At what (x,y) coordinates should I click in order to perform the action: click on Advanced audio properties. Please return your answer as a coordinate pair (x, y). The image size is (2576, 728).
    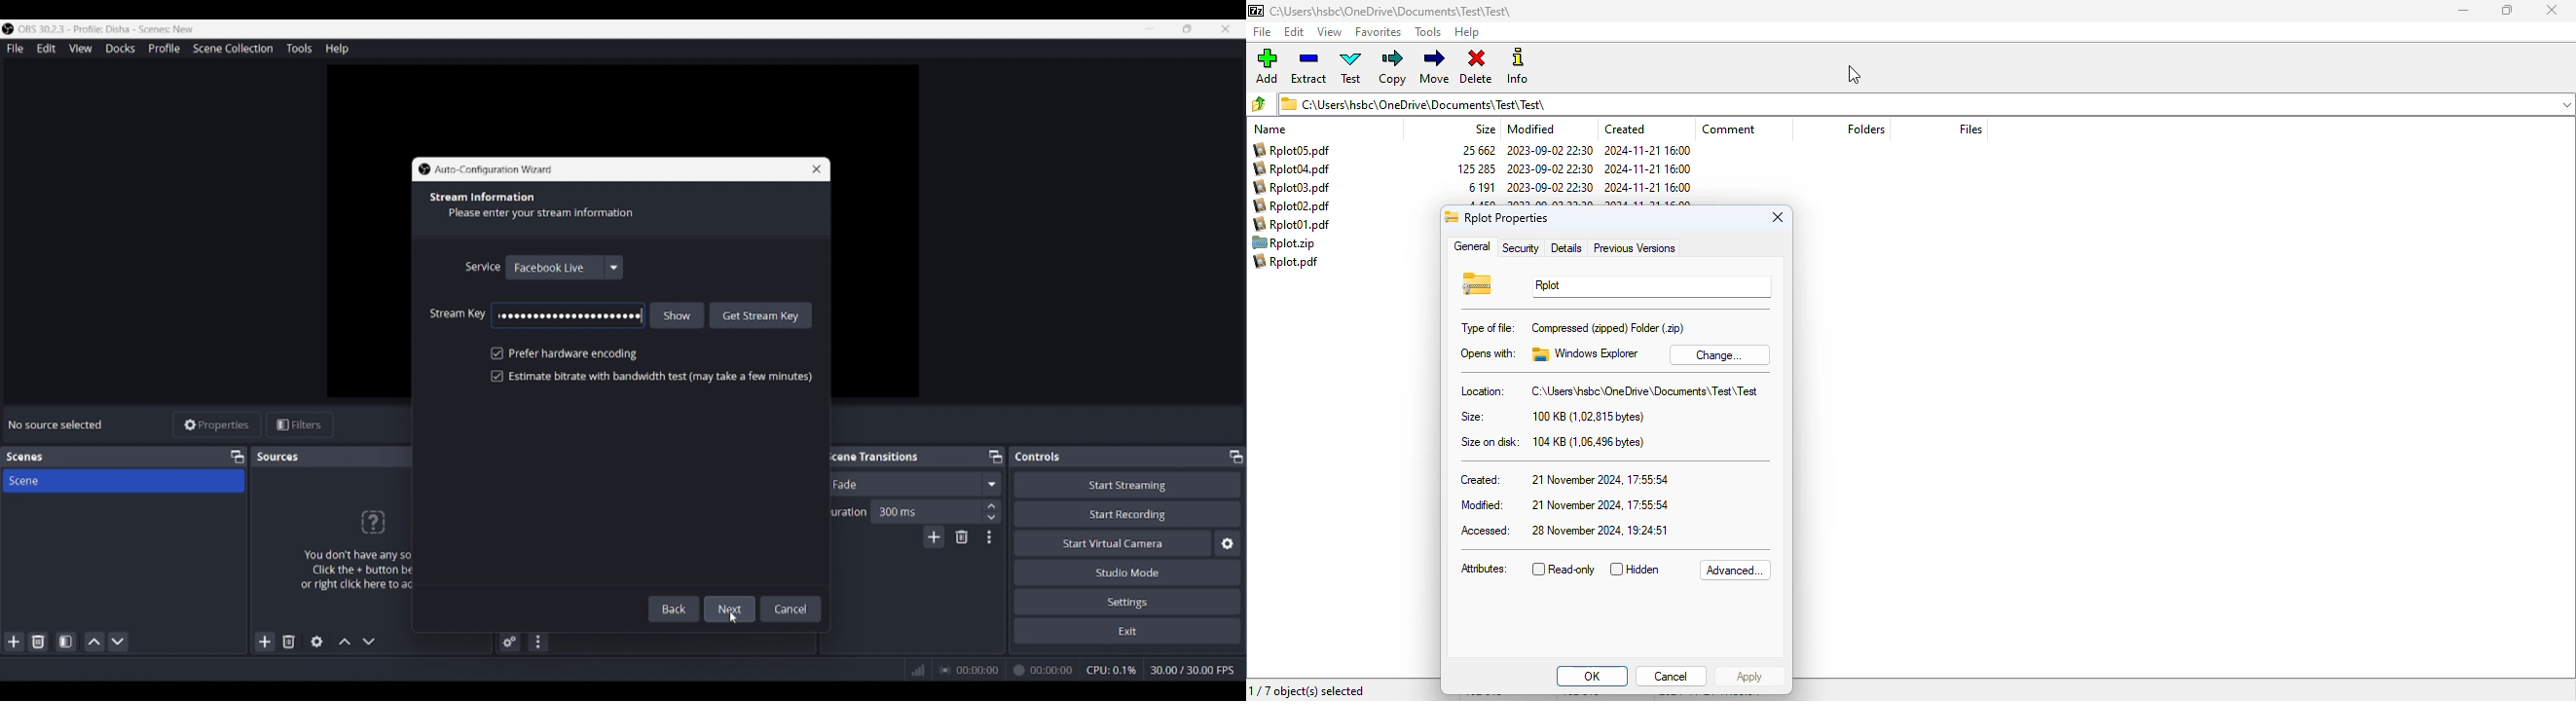
    Looking at the image, I should click on (509, 642).